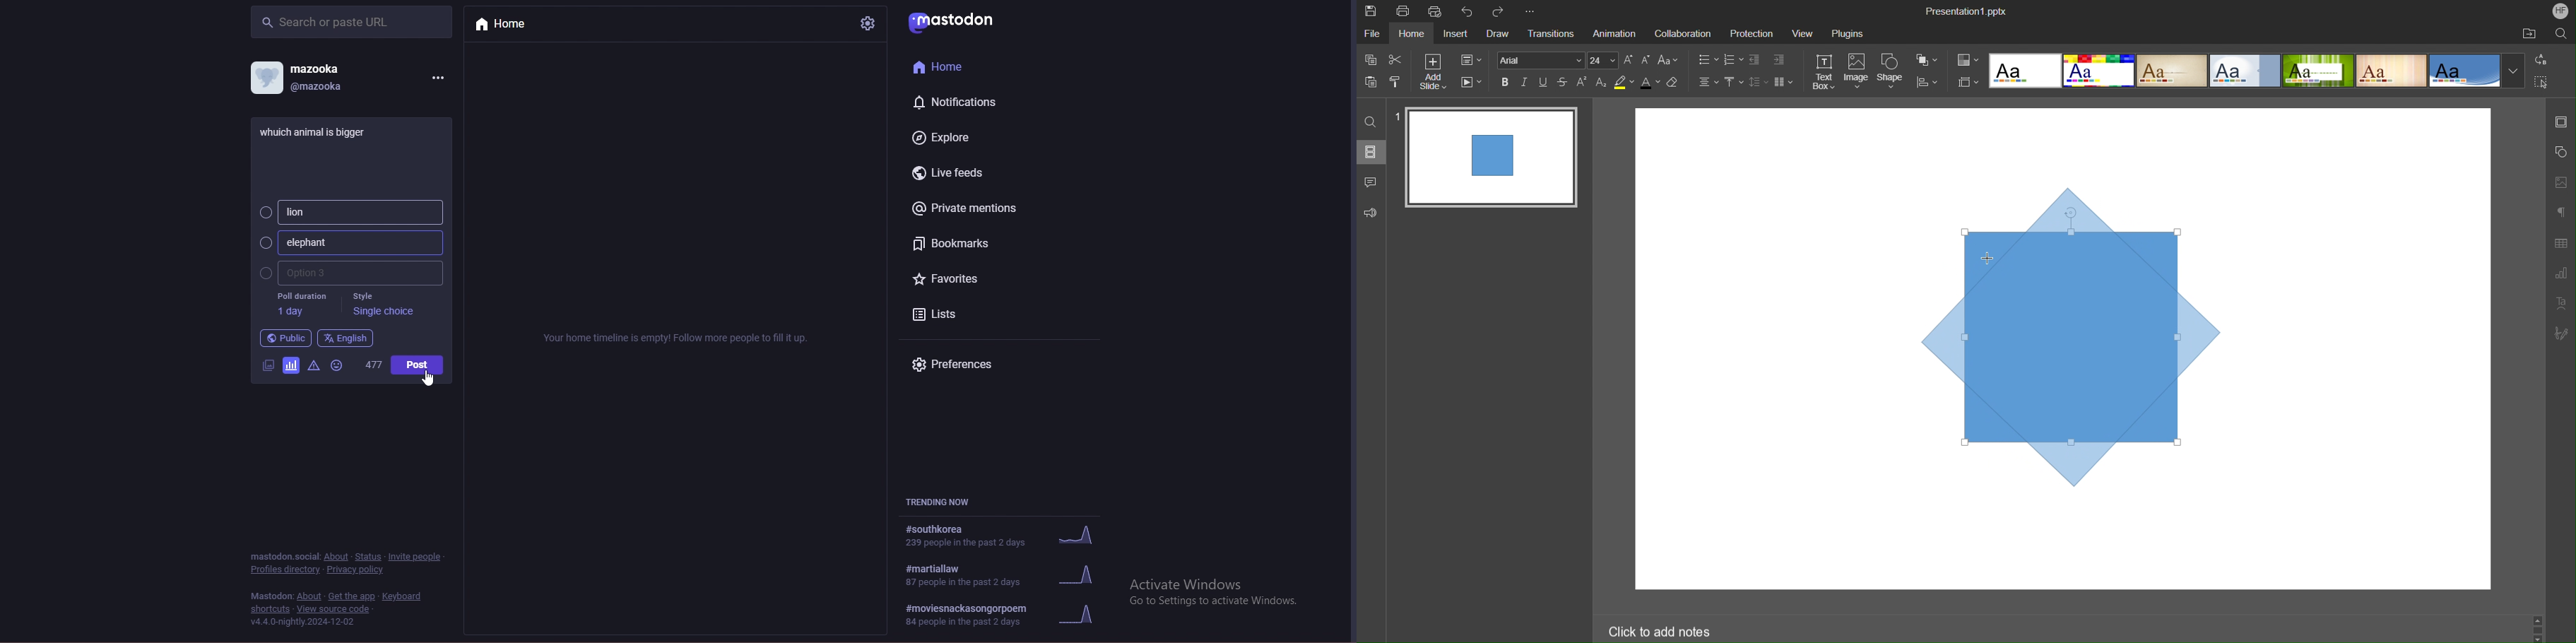  I want to click on Home, so click(1412, 33).